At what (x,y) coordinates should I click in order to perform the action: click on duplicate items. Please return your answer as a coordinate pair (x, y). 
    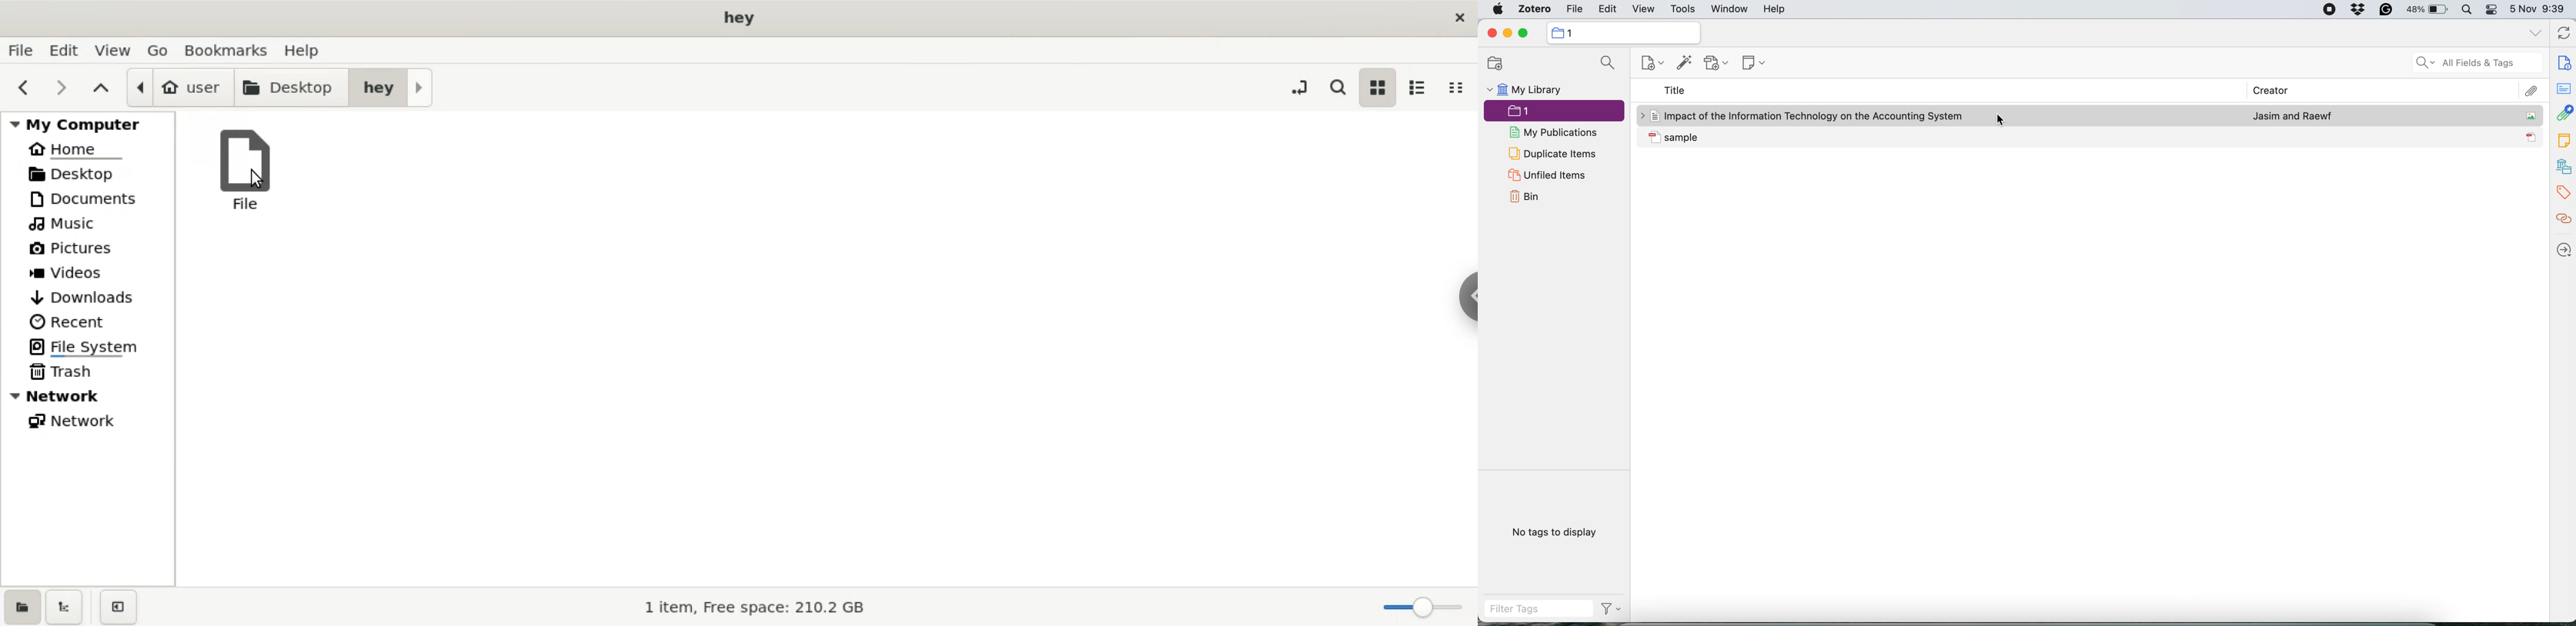
    Looking at the image, I should click on (1553, 154).